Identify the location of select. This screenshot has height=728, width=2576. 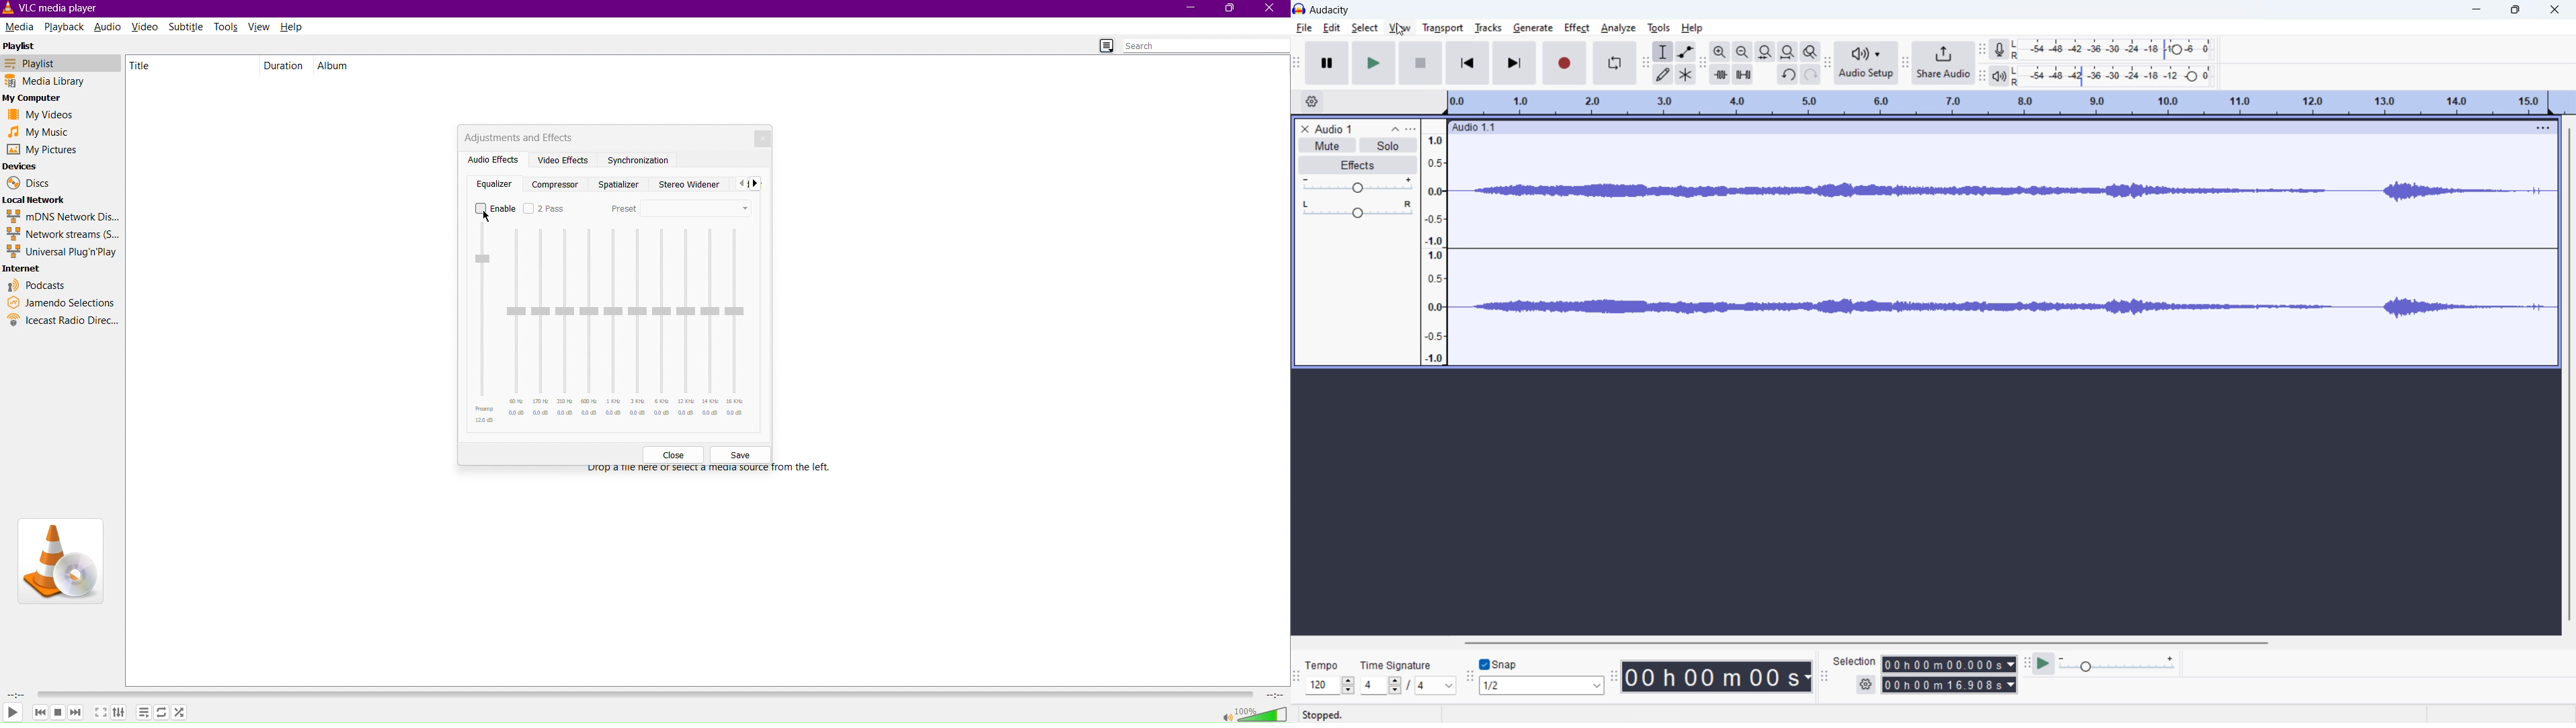
(1364, 28).